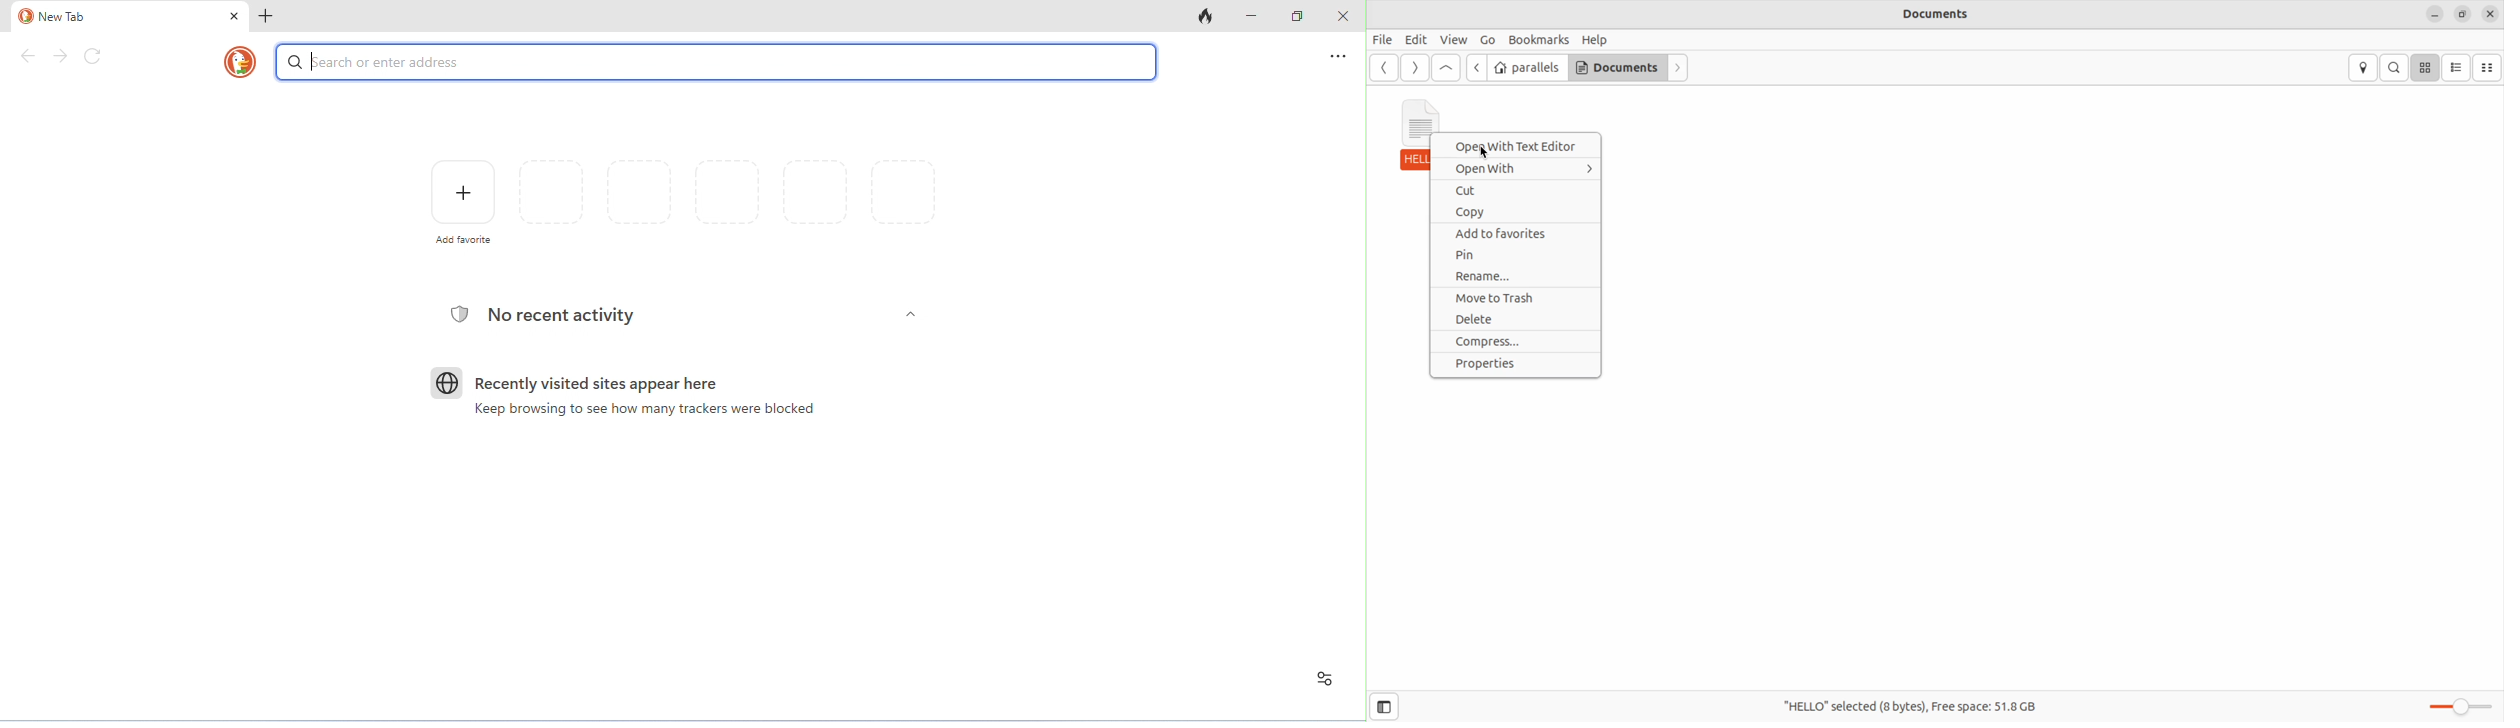  What do you see at coordinates (464, 239) in the screenshot?
I see `Add favorite` at bounding box center [464, 239].